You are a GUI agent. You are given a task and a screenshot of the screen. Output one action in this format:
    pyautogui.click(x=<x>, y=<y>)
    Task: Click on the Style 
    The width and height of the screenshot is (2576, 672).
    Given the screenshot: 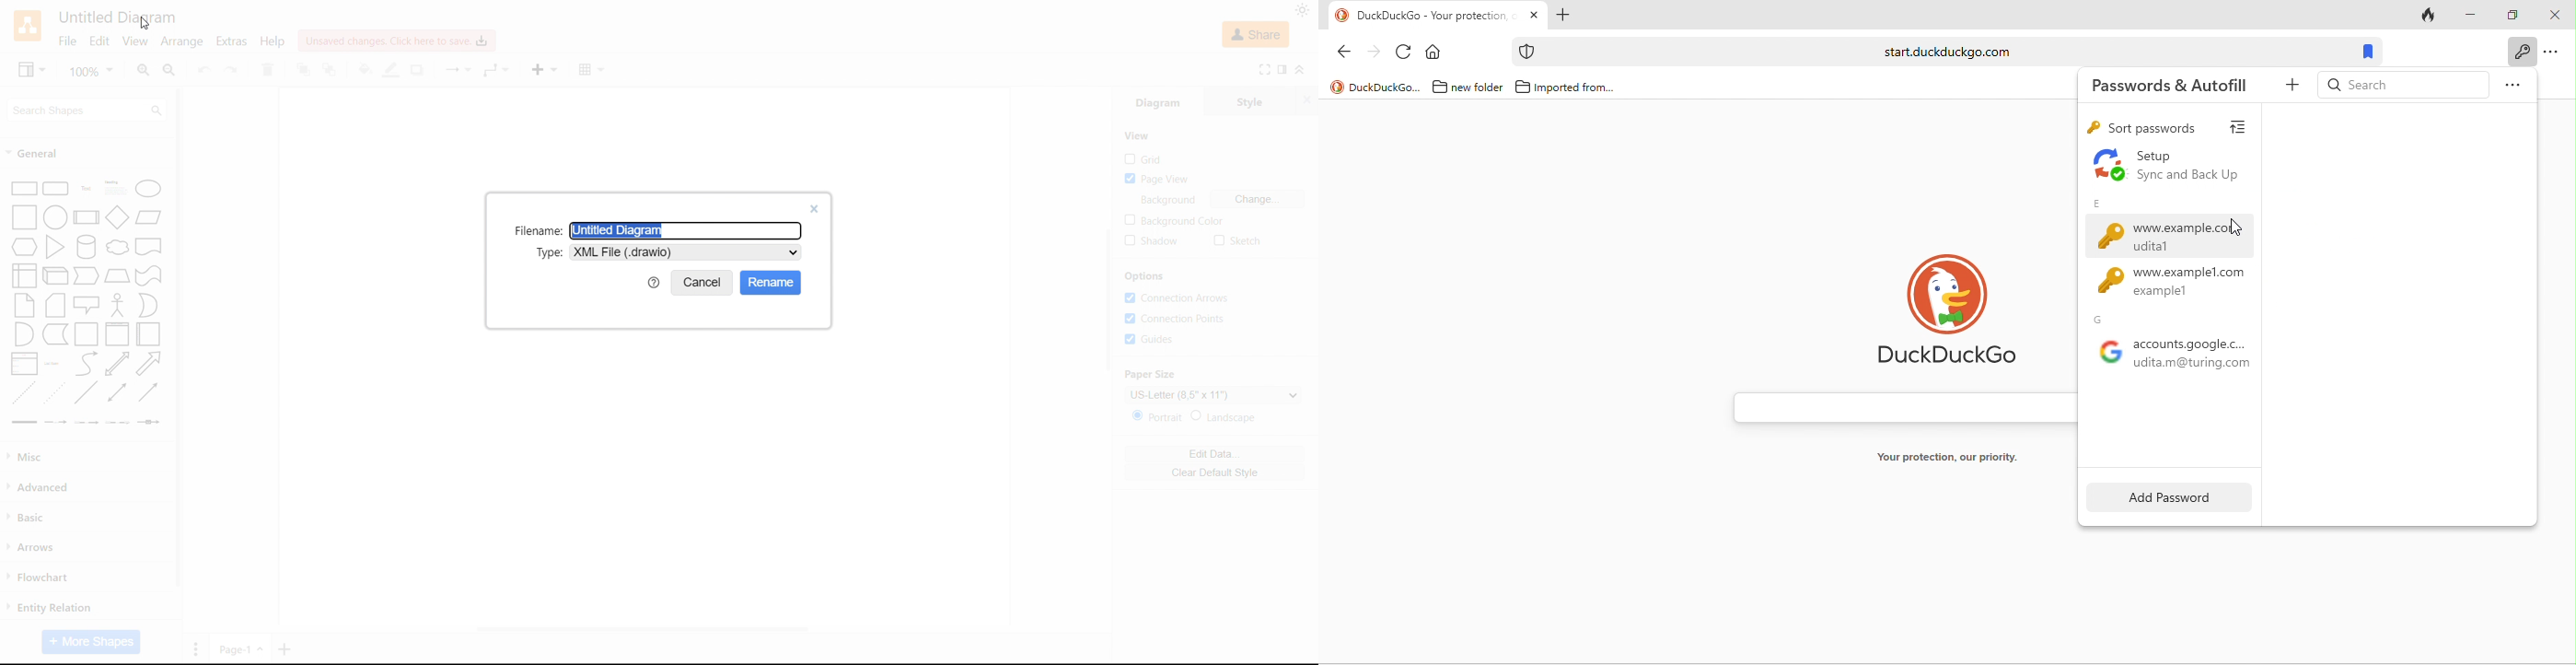 What is the action you would take?
    pyautogui.click(x=1251, y=100)
    